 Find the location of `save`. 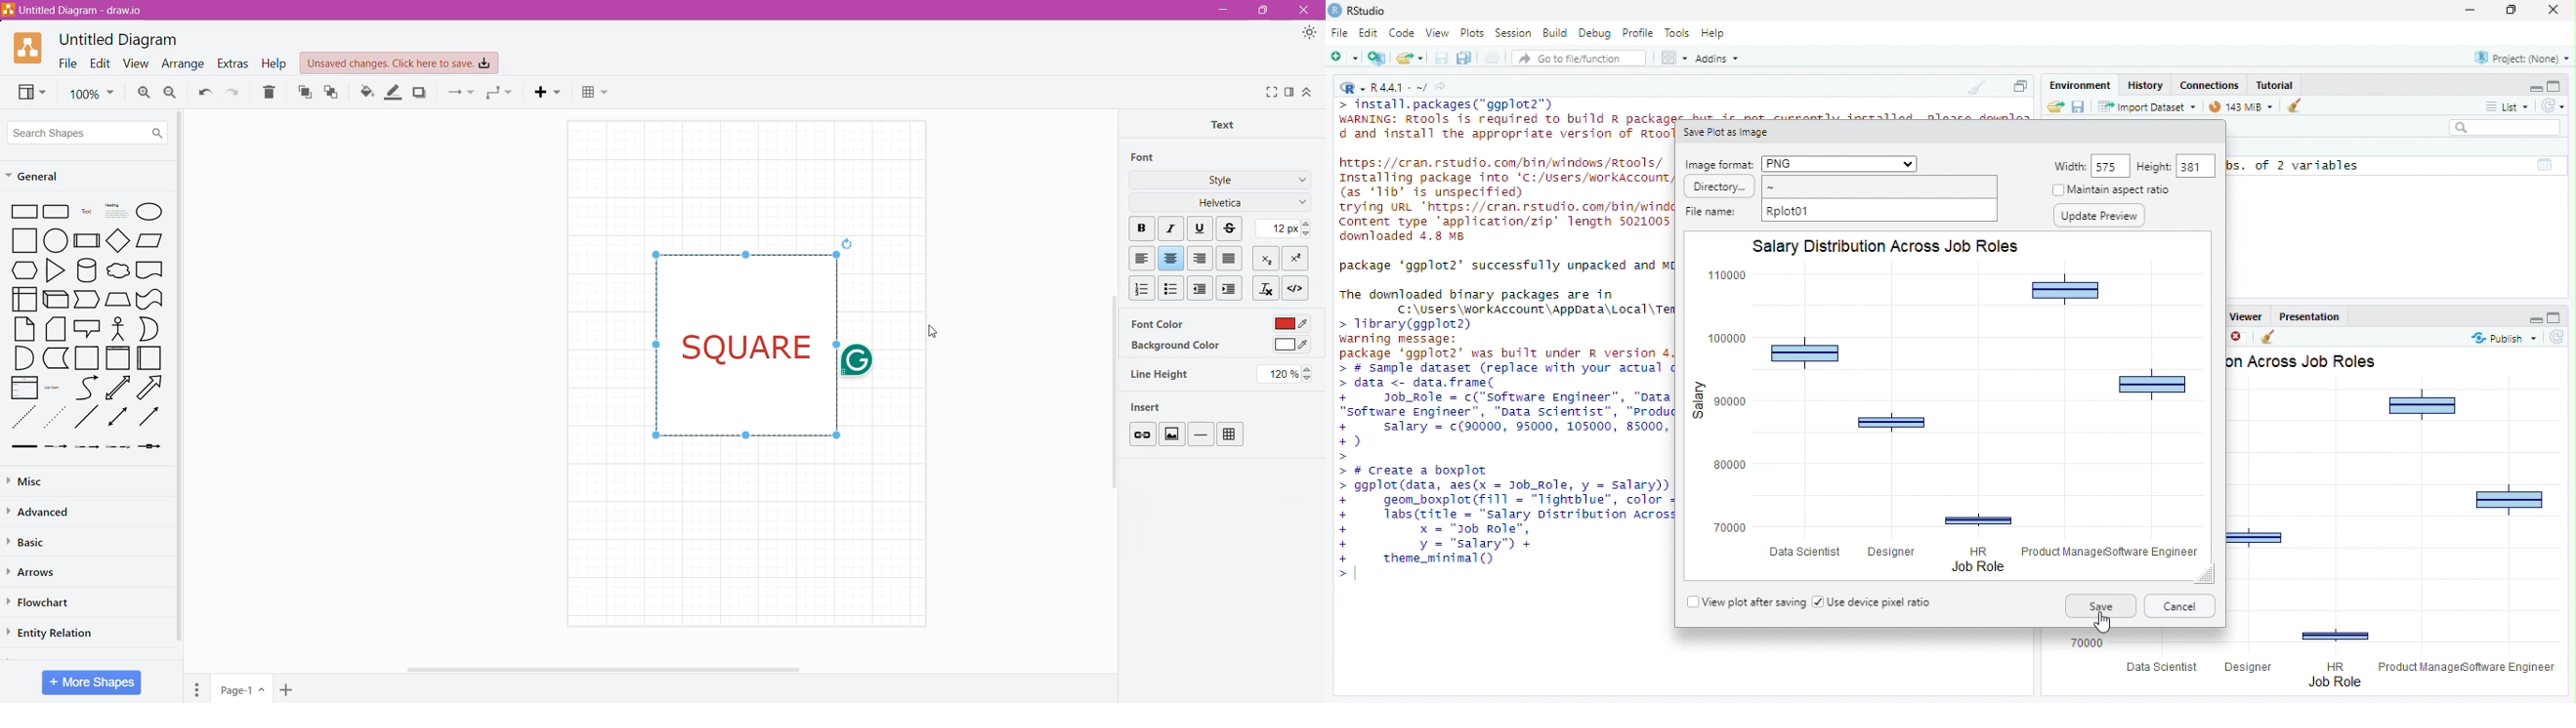

save is located at coordinates (2098, 606).